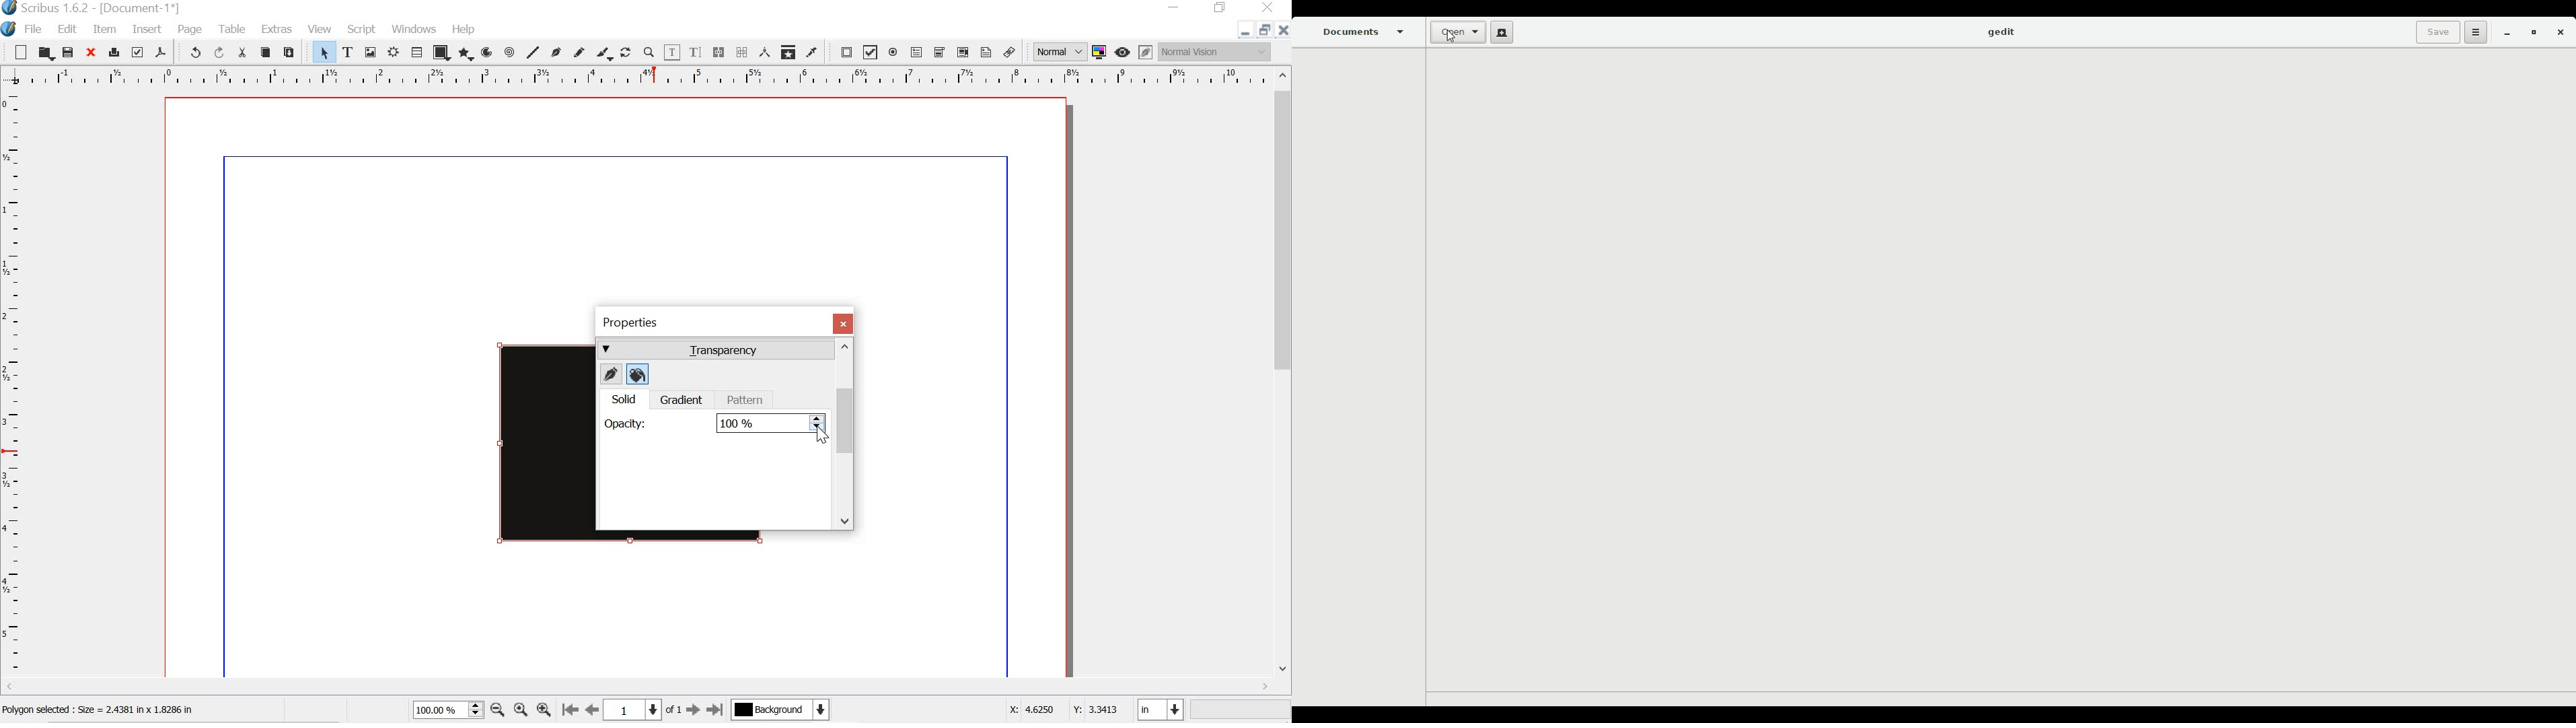  Describe the element at coordinates (1268, 8) in the screenshot. I see `close` at that location.